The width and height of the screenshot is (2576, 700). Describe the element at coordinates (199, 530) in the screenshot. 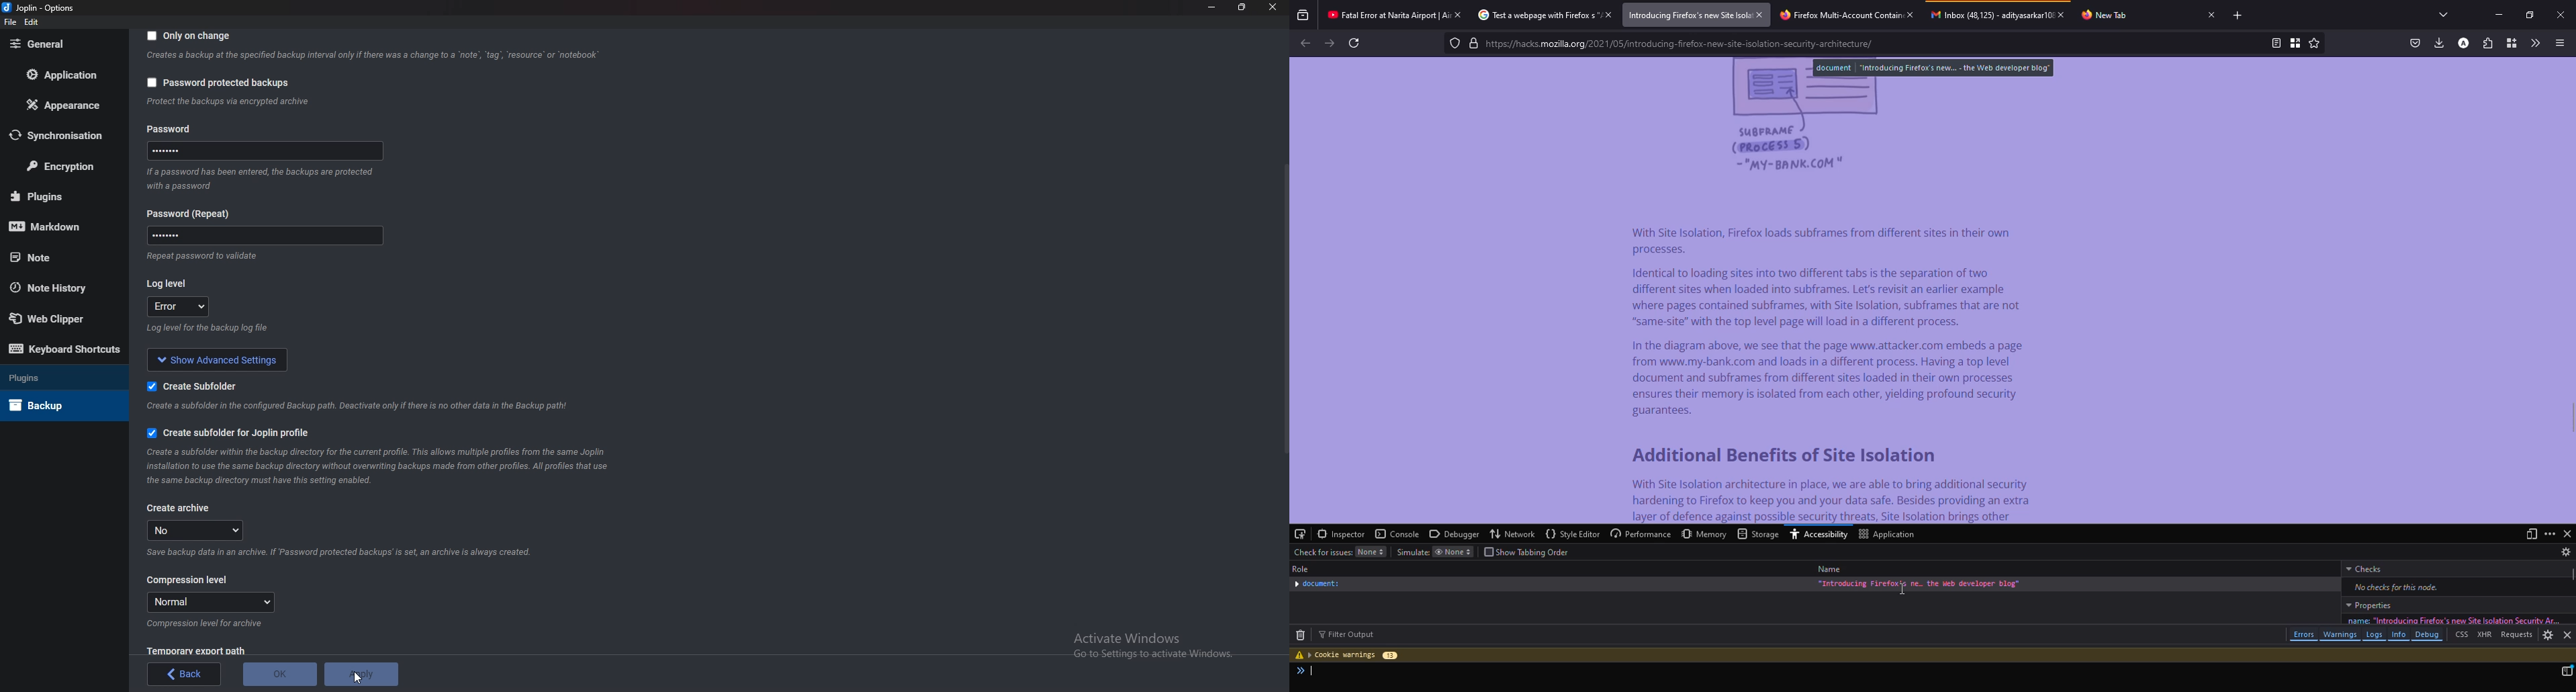

I see `no` at that location.